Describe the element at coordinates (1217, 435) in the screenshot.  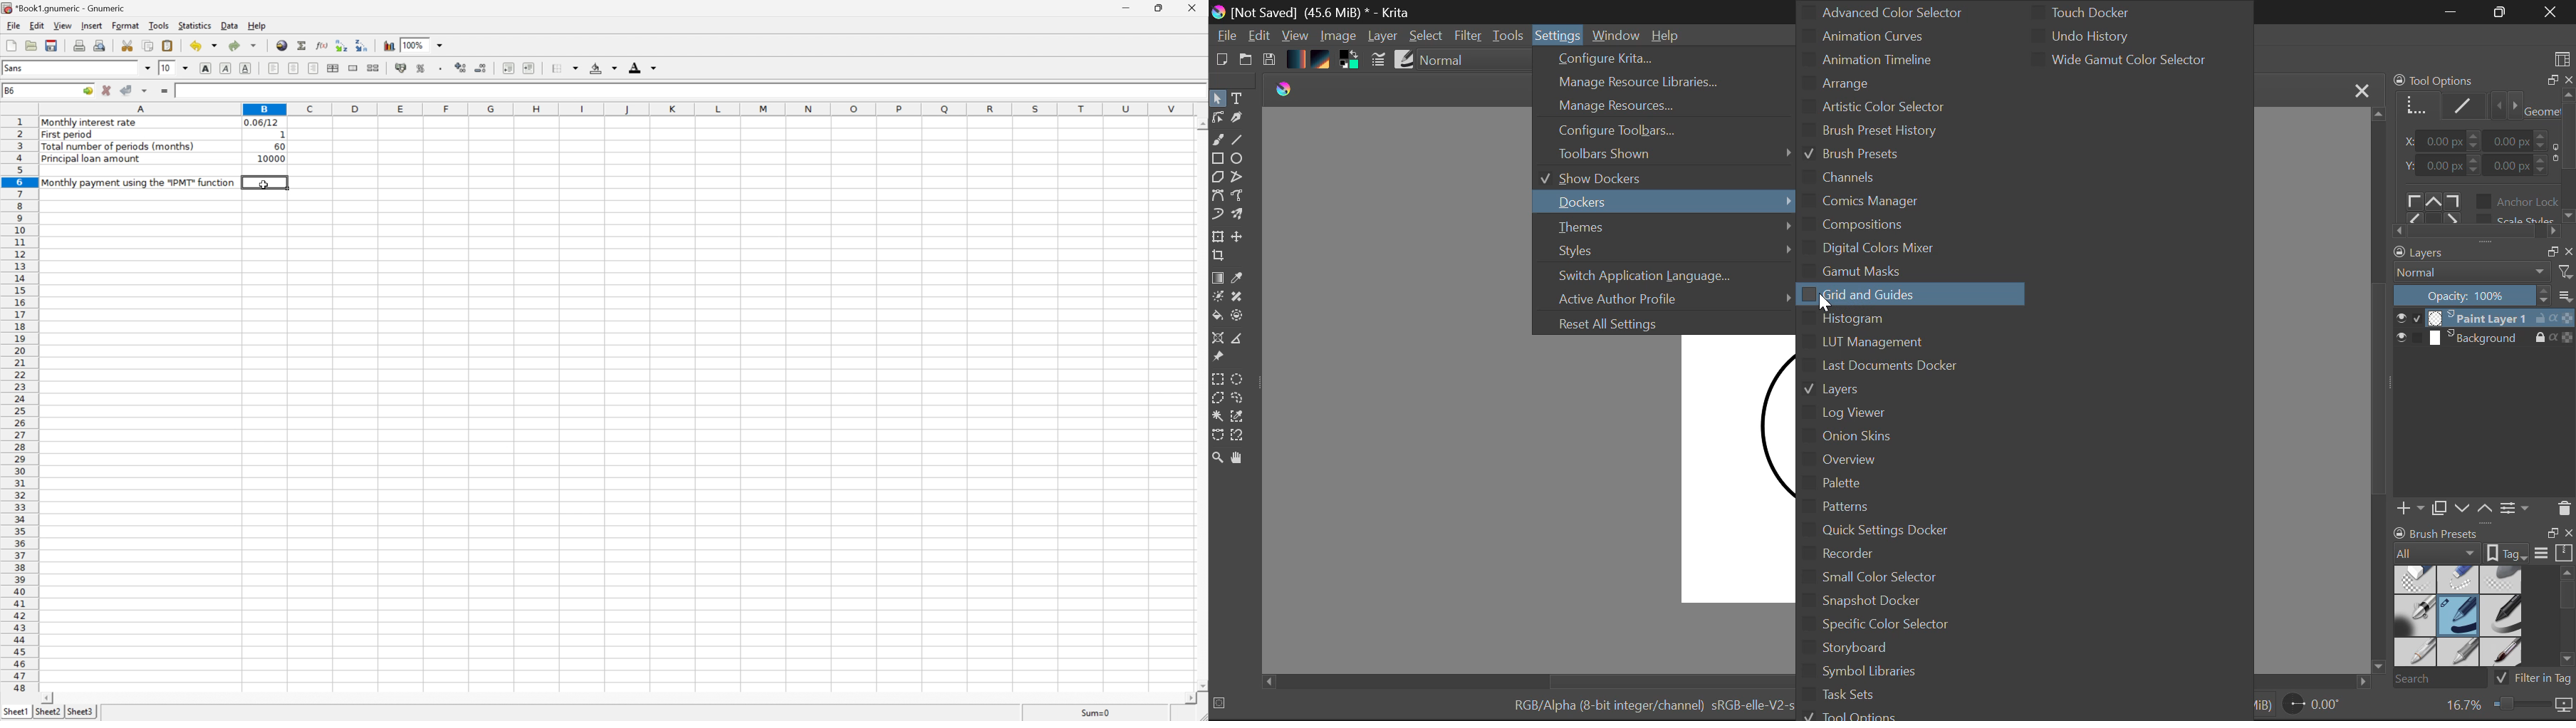
I see `Bezier Curve Selection` at that location.